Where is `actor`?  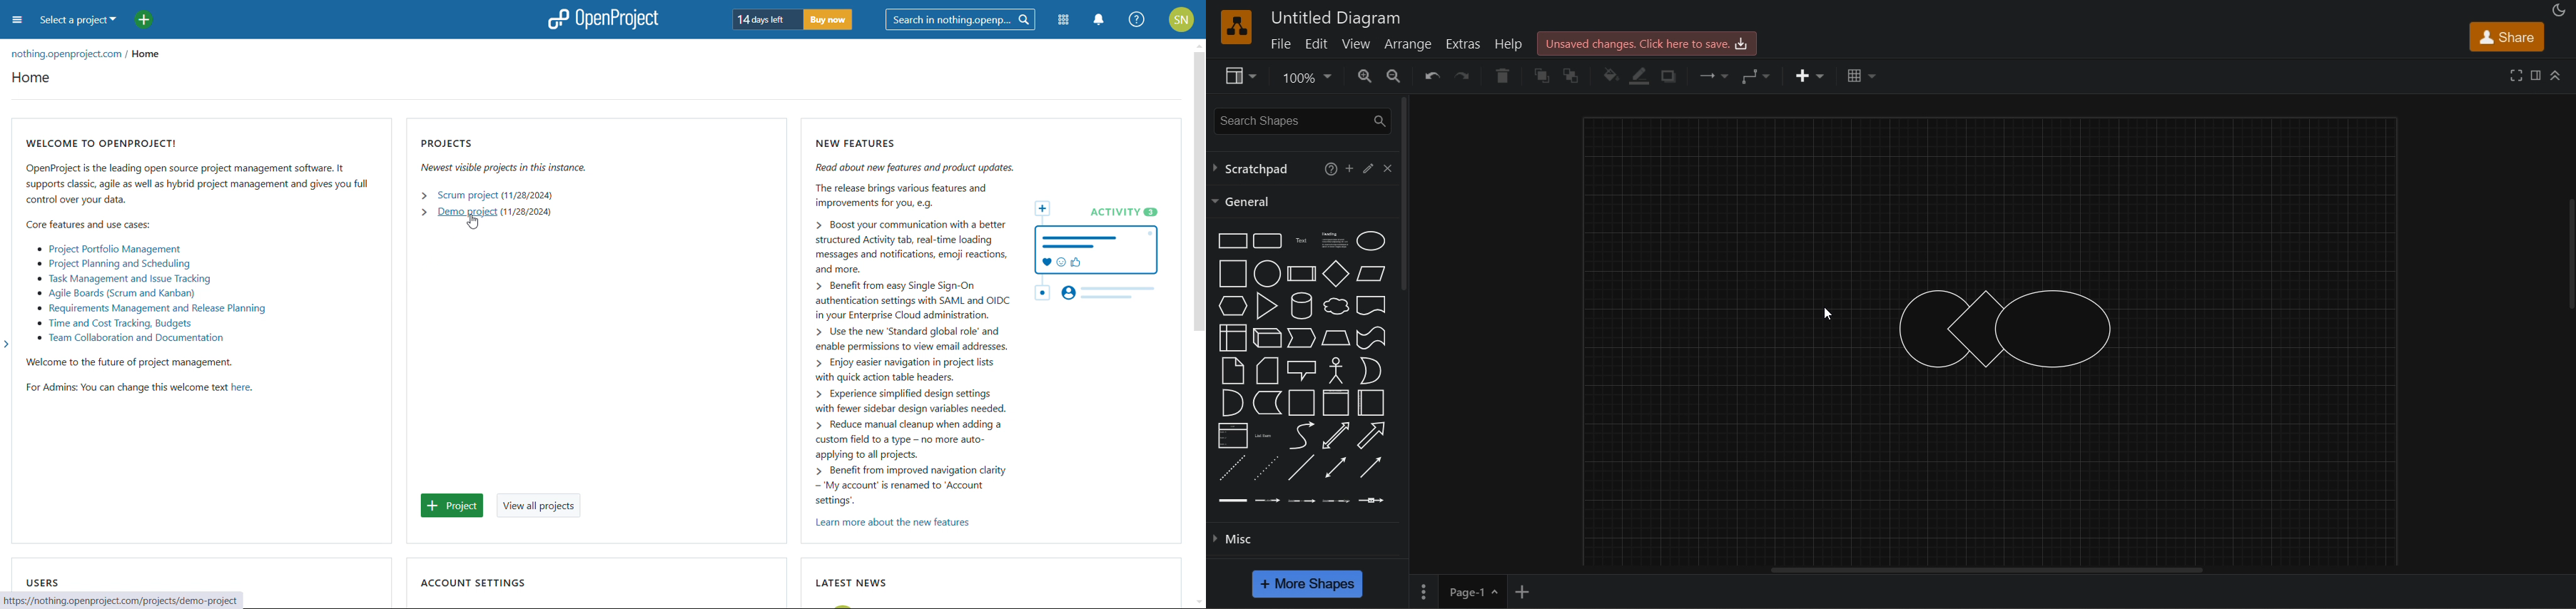 actor is located at coordinates (1337, 369).